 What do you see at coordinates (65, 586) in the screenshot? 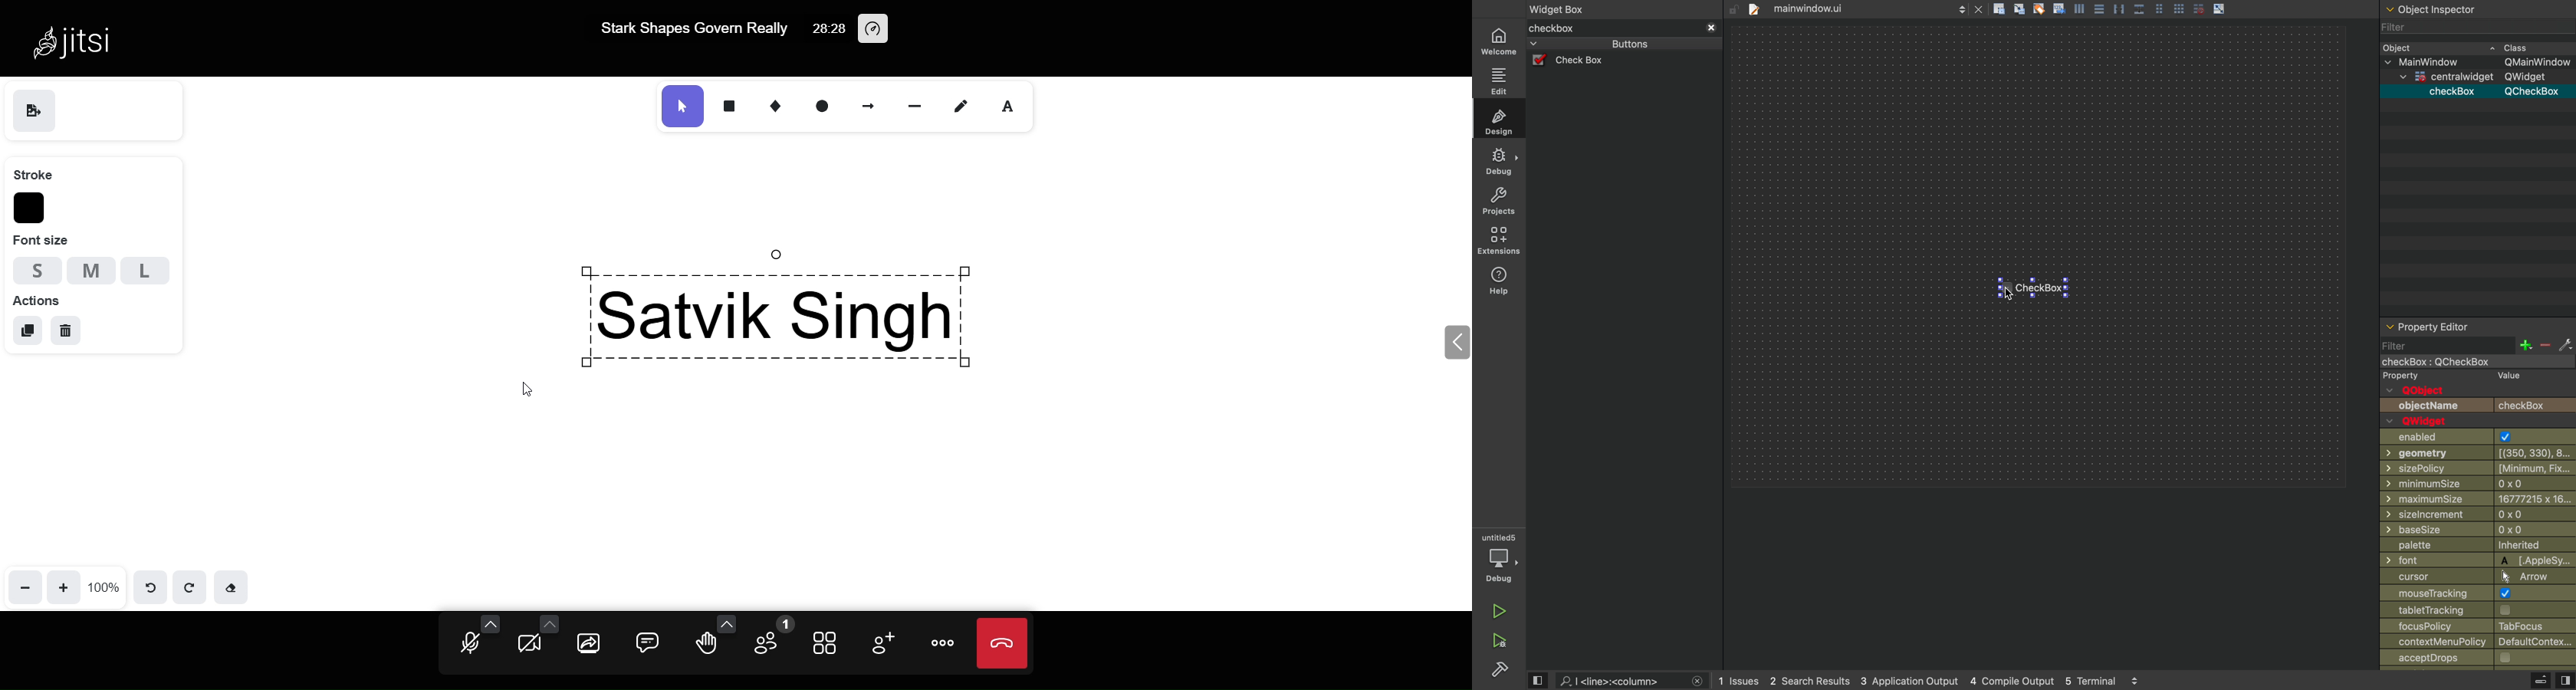
I see `zoom in` at bounding box center [65, 586].